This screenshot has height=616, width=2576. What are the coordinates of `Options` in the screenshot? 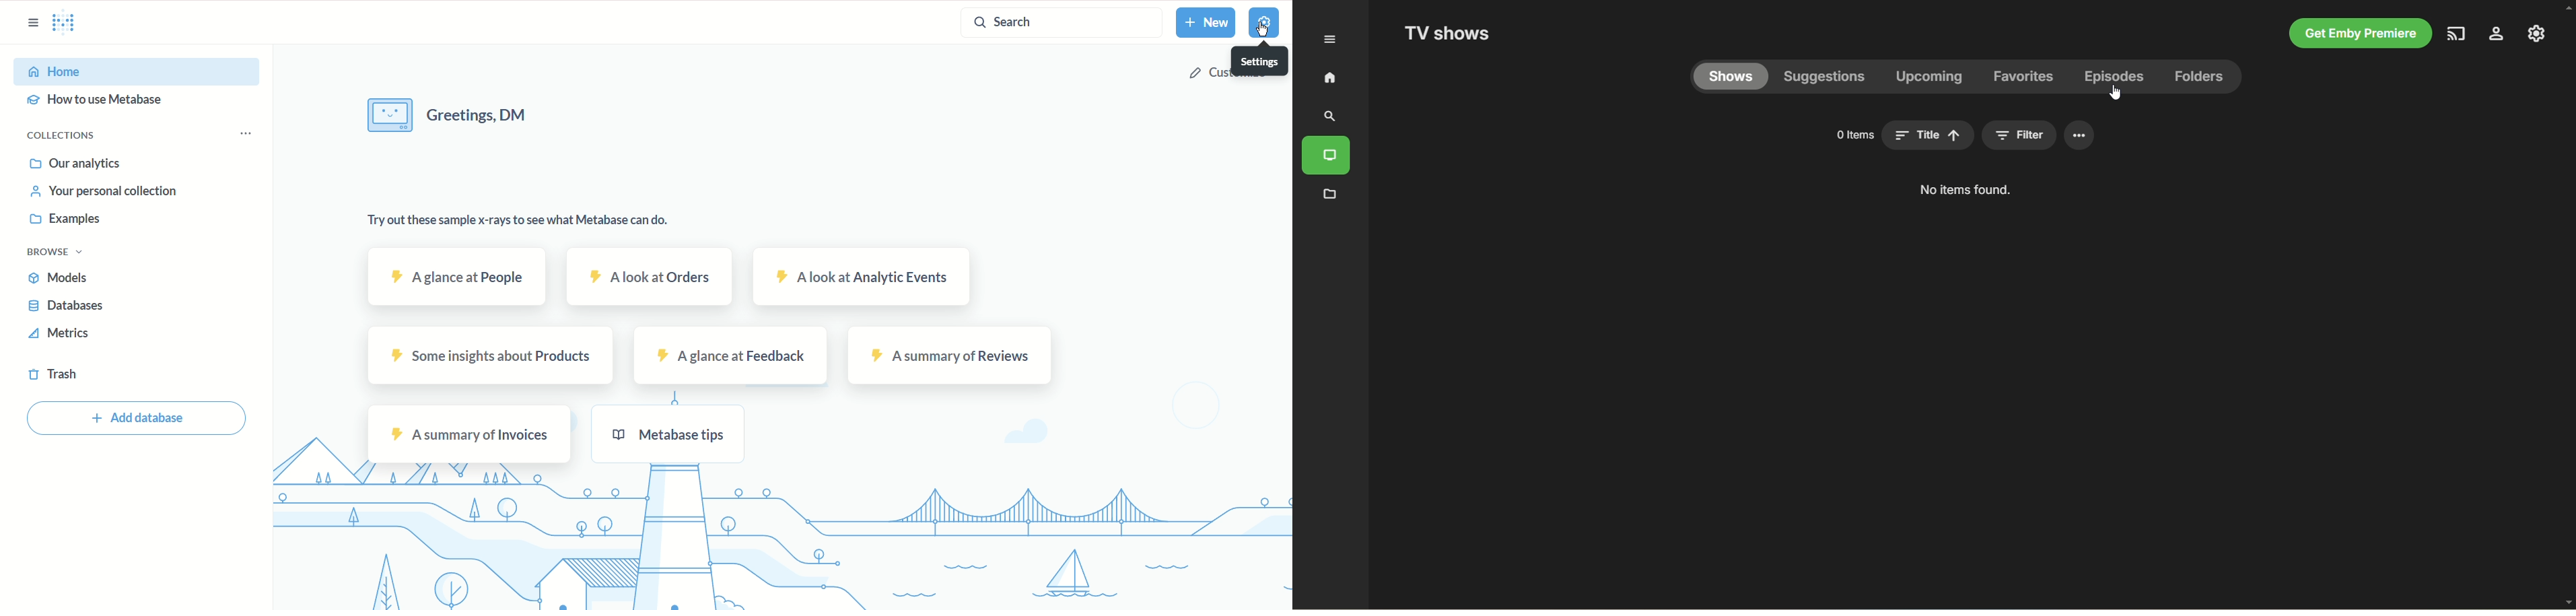 It's located at (247, 137).